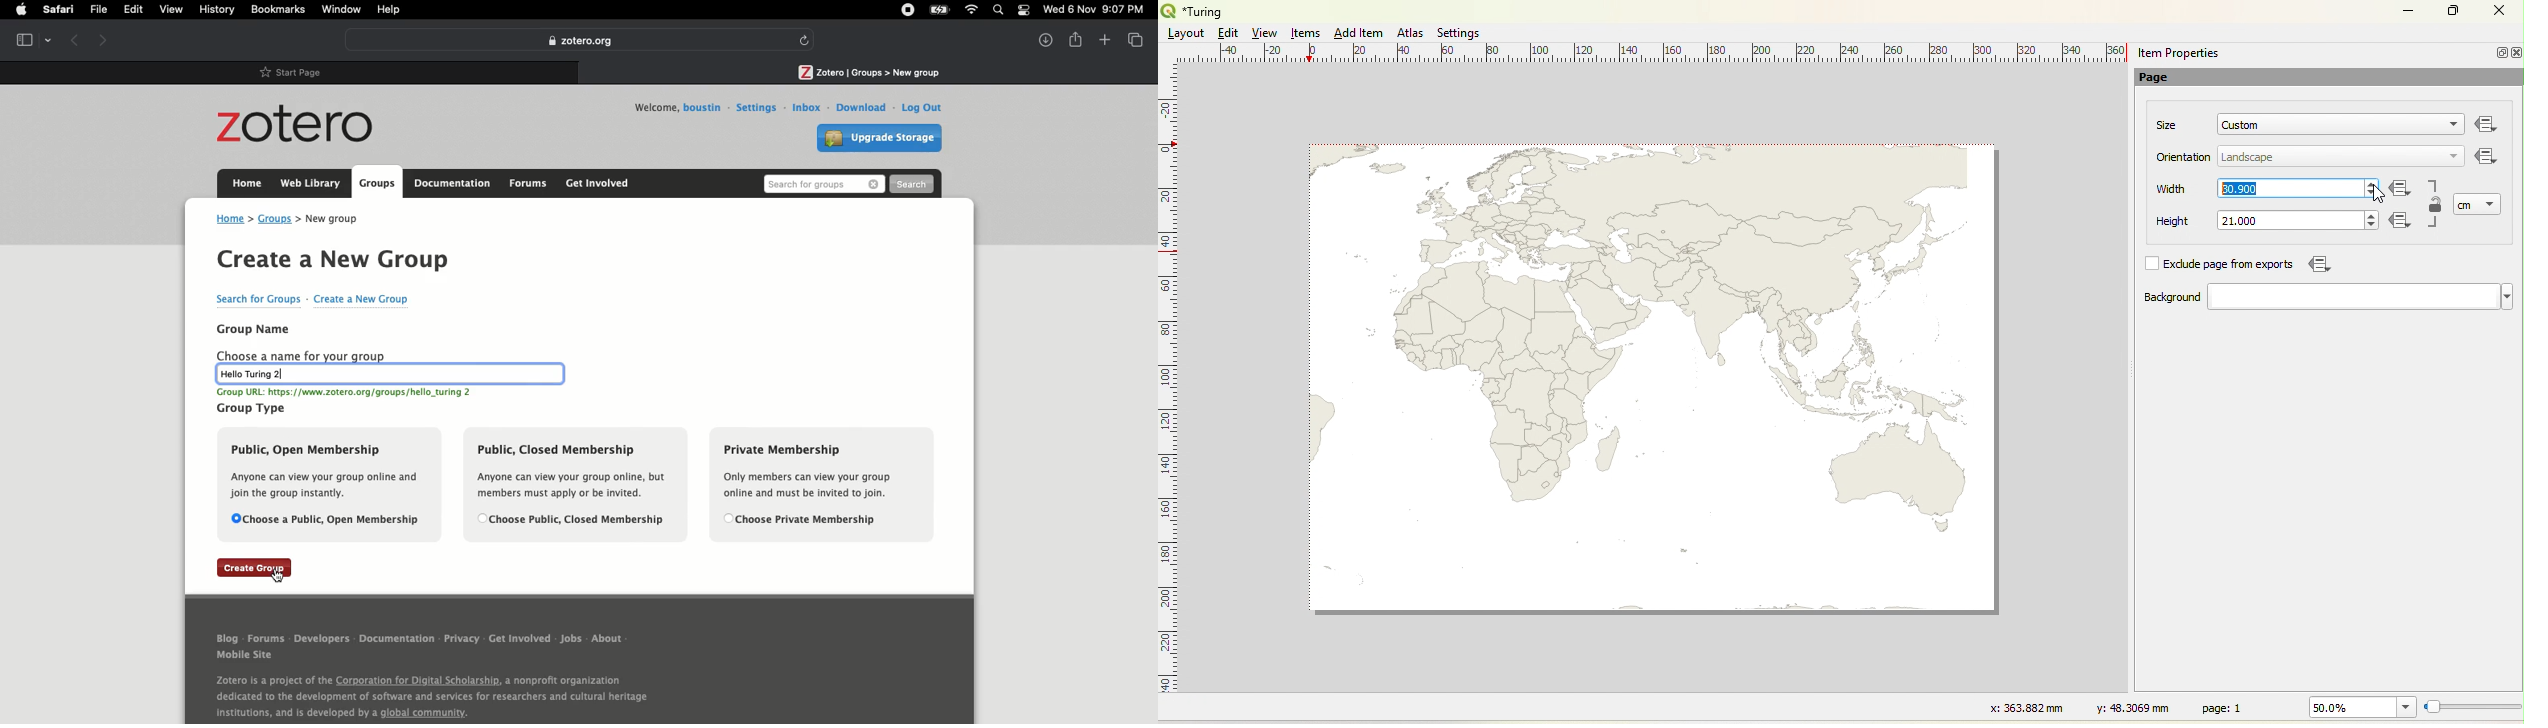 The image size is (2548, 728). What do you see at coordinates (652, 107) in the screenshot?
I see `Welcome` at bounding box center [652, 107].